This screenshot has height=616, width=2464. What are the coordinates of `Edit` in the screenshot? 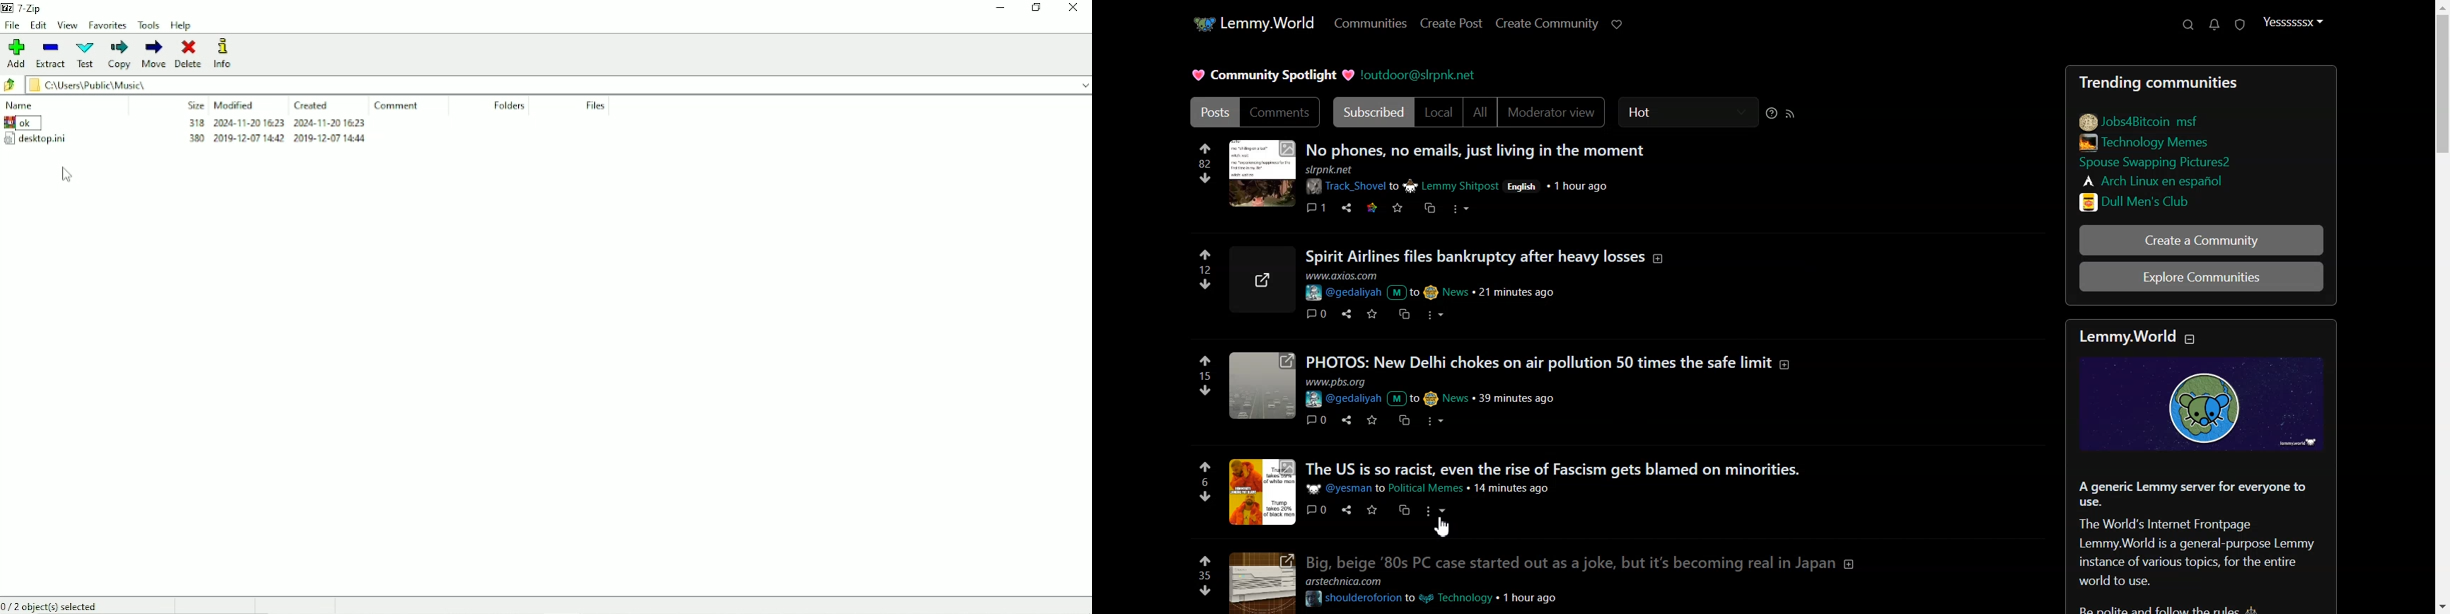 It's located at (40, 26).